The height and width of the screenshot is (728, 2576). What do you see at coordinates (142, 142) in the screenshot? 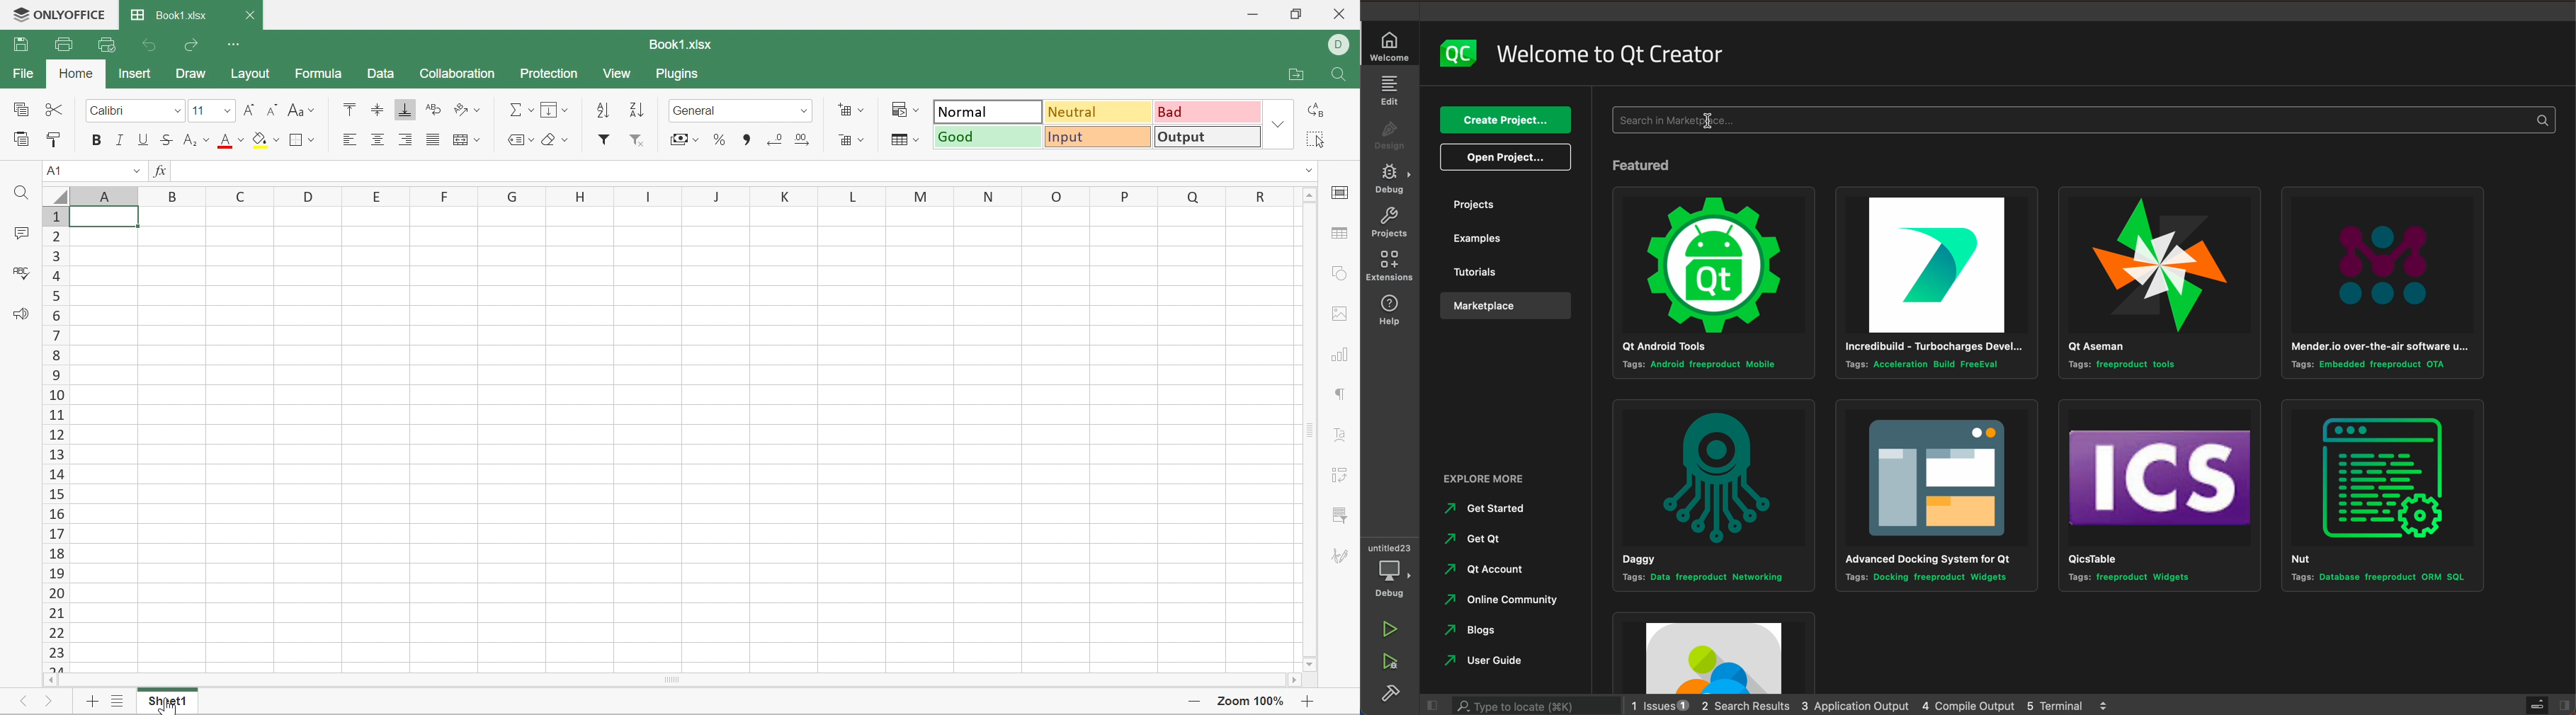
I see `Underline` at bounding box center [142, 142].